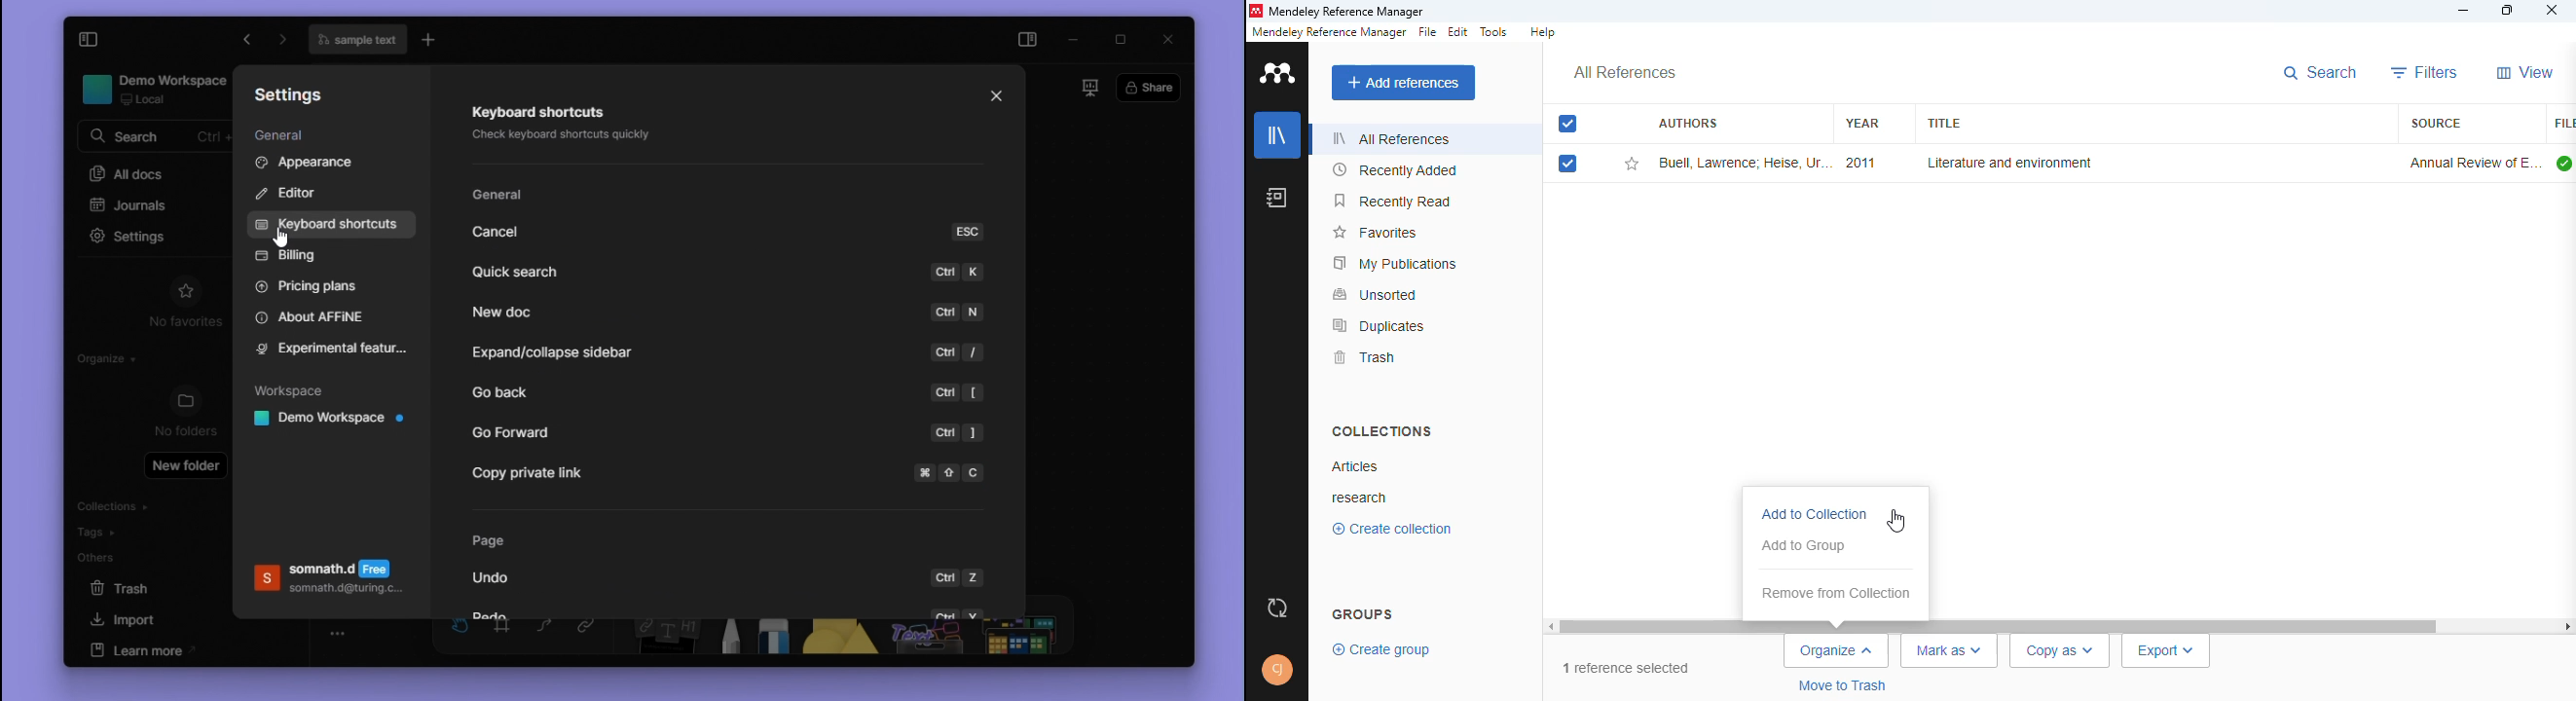 This screenshot has width=2576, height=728. What do you see at coordinates (1255, 11) in the screenshot?
I see `logo` at bounding box center [1255, 11].